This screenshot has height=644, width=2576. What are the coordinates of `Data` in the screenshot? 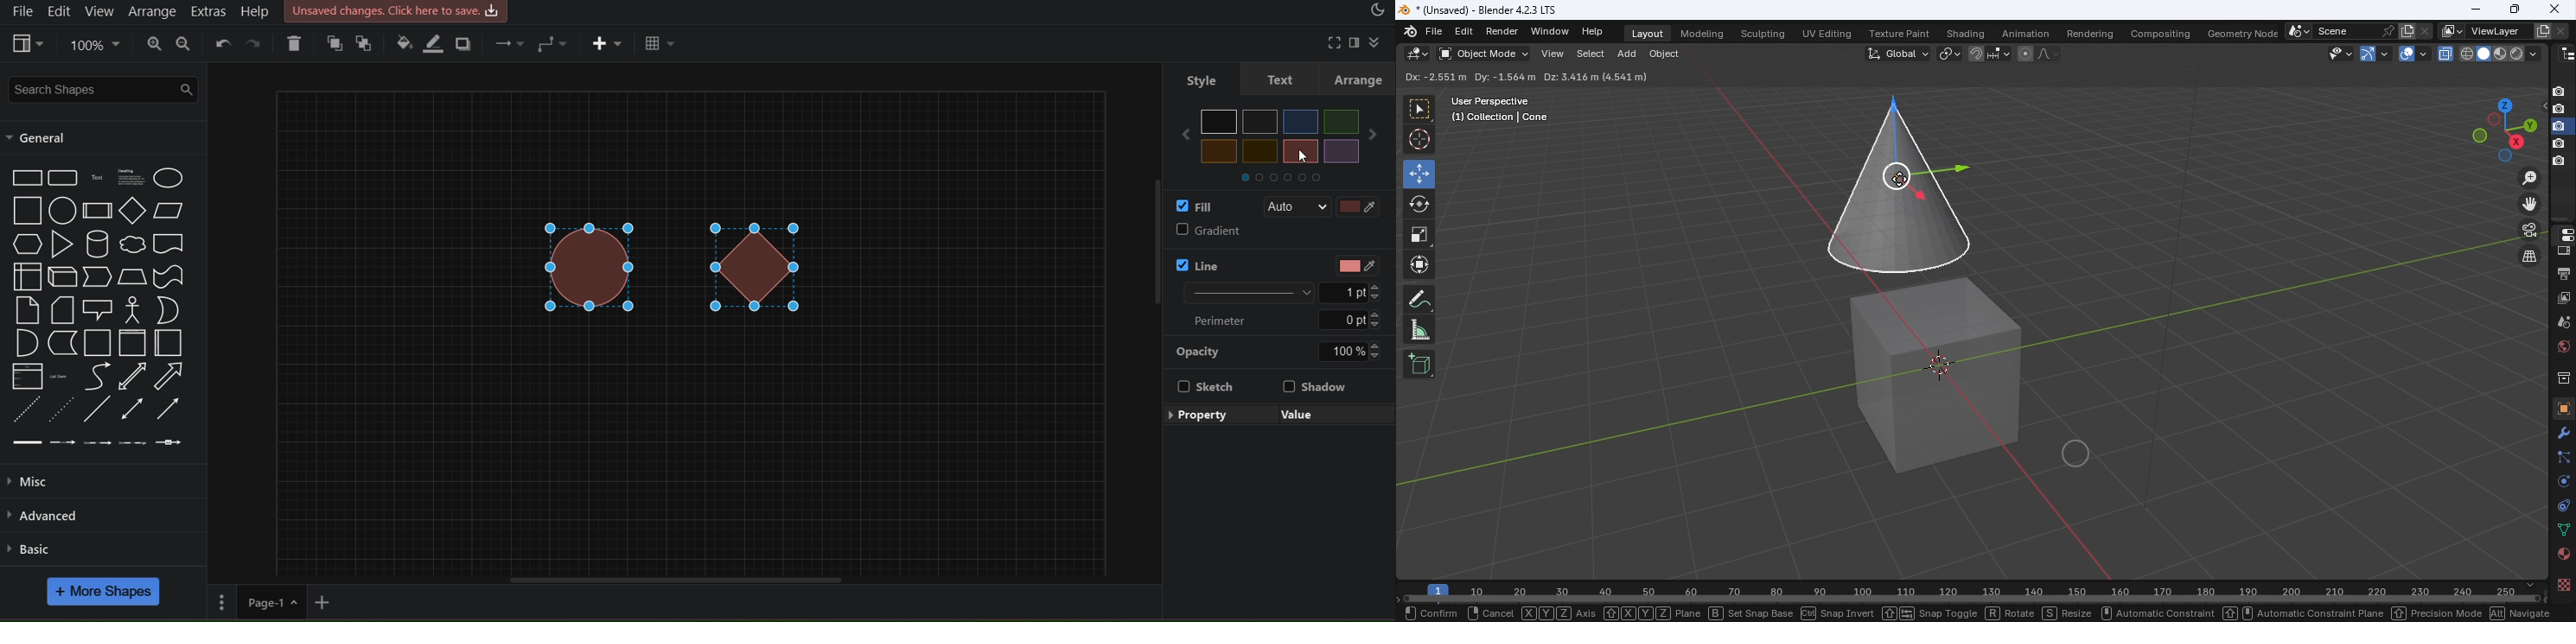 It's located at (2563, 530).